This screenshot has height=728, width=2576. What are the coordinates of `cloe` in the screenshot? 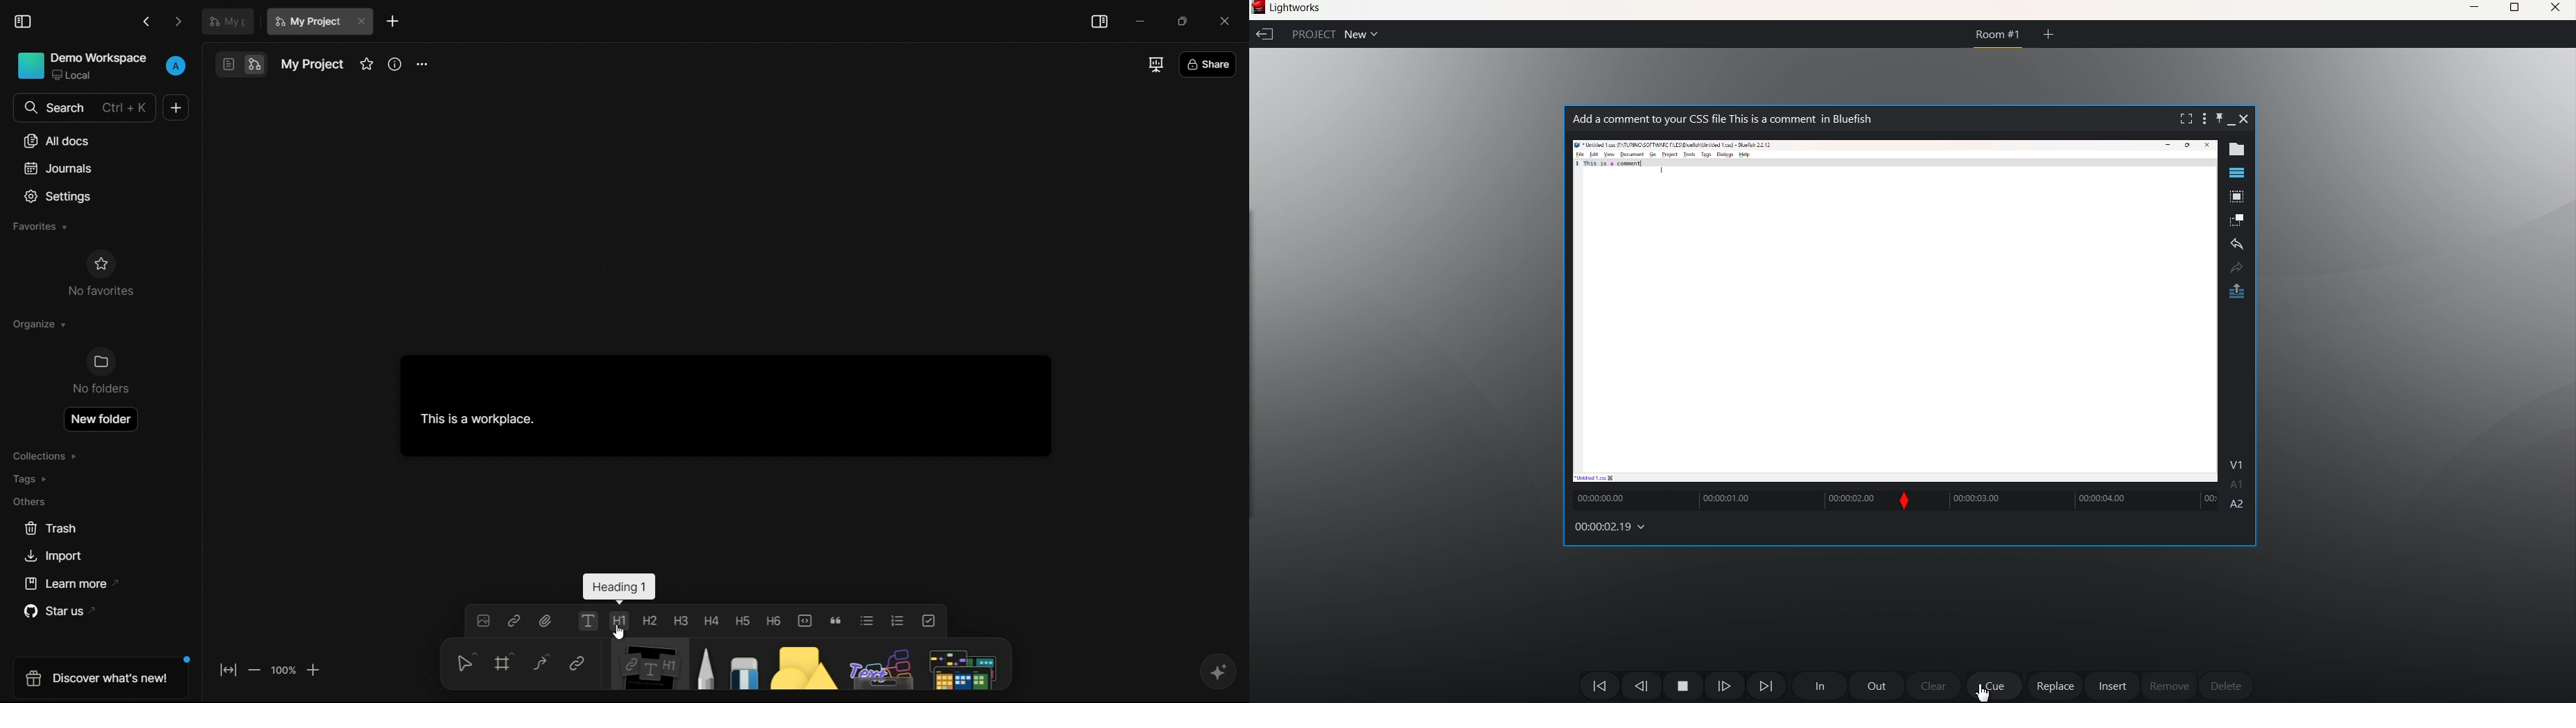 It's located at (2556, 10).